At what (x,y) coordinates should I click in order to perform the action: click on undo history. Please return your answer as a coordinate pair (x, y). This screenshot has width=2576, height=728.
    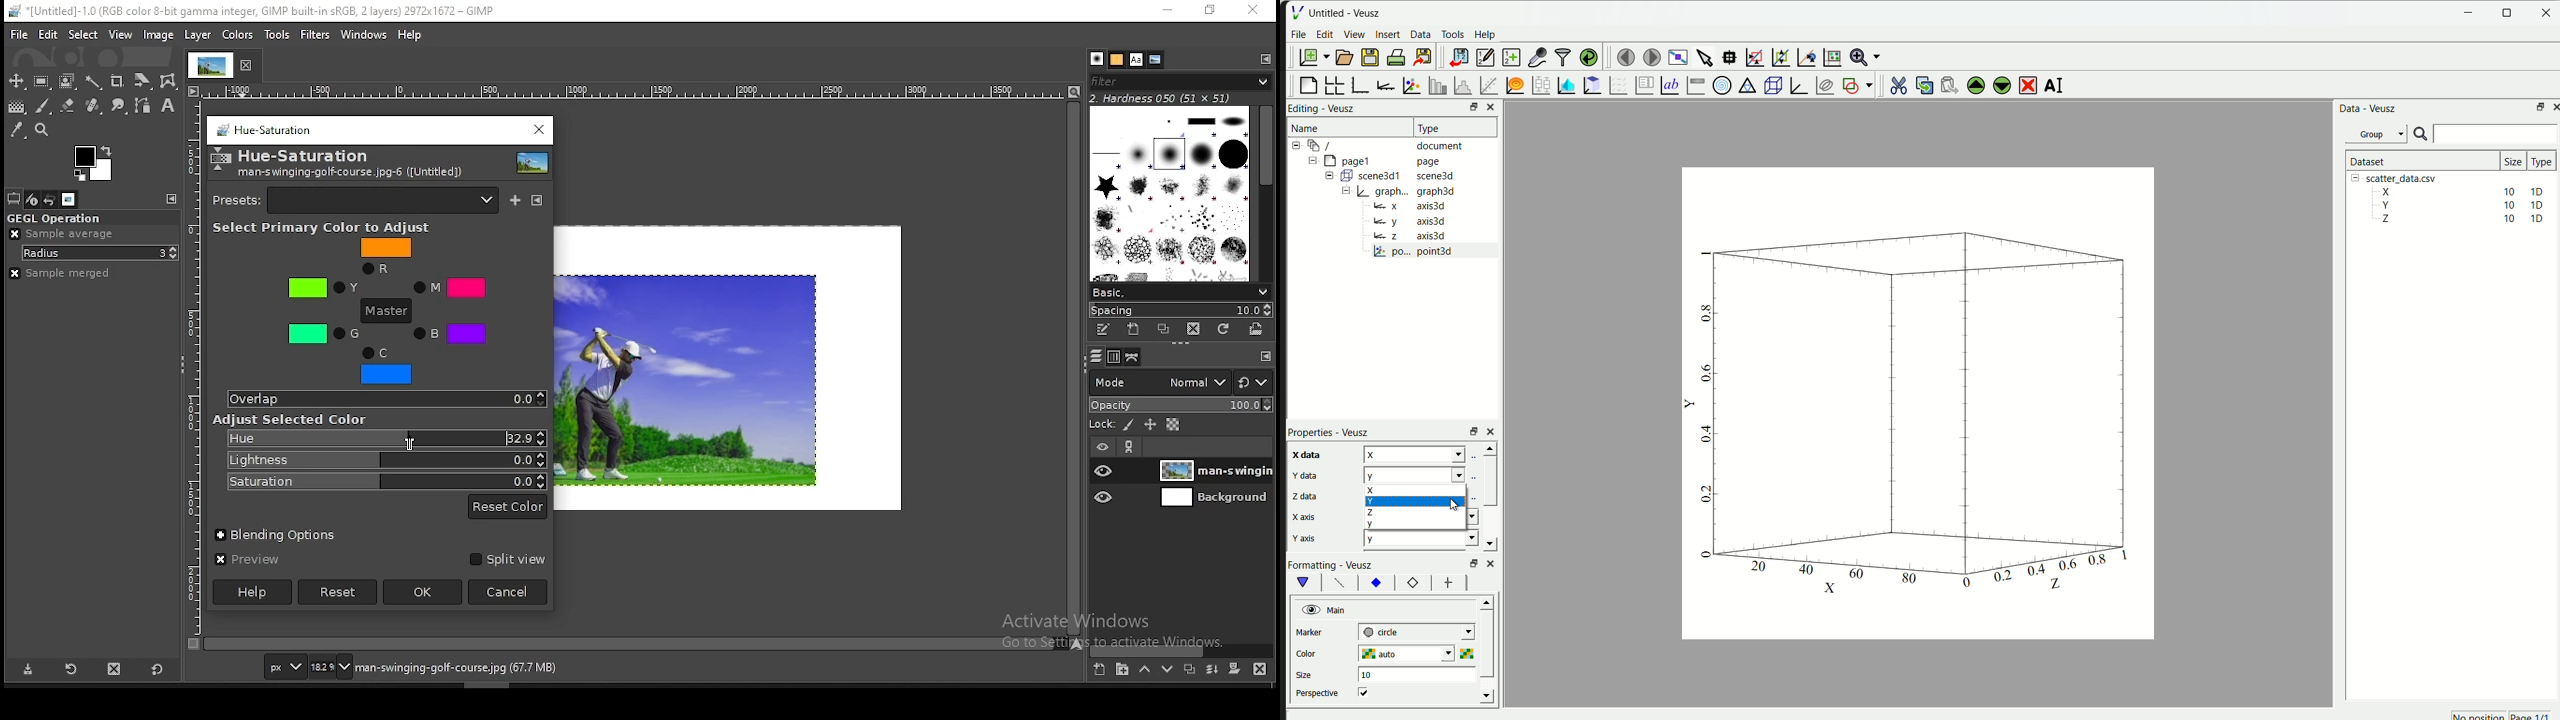
    Looking at the image, I should click on (52, 200).